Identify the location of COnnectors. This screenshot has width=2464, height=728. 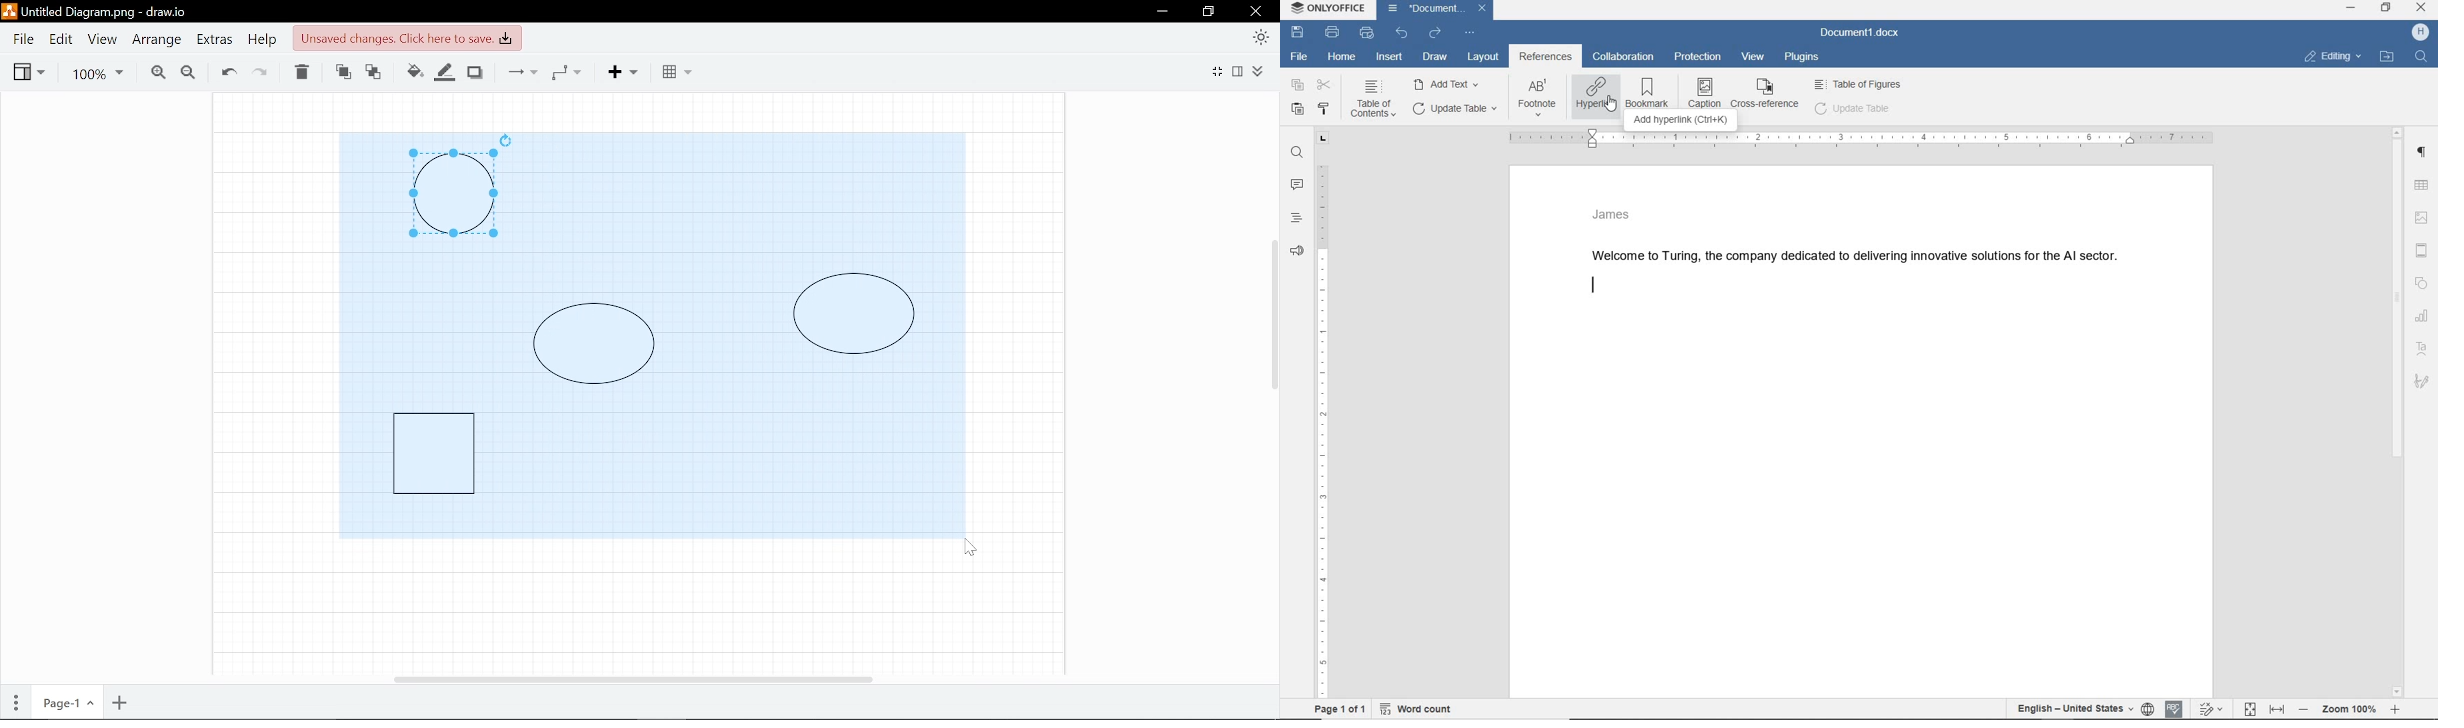
(520, 71).